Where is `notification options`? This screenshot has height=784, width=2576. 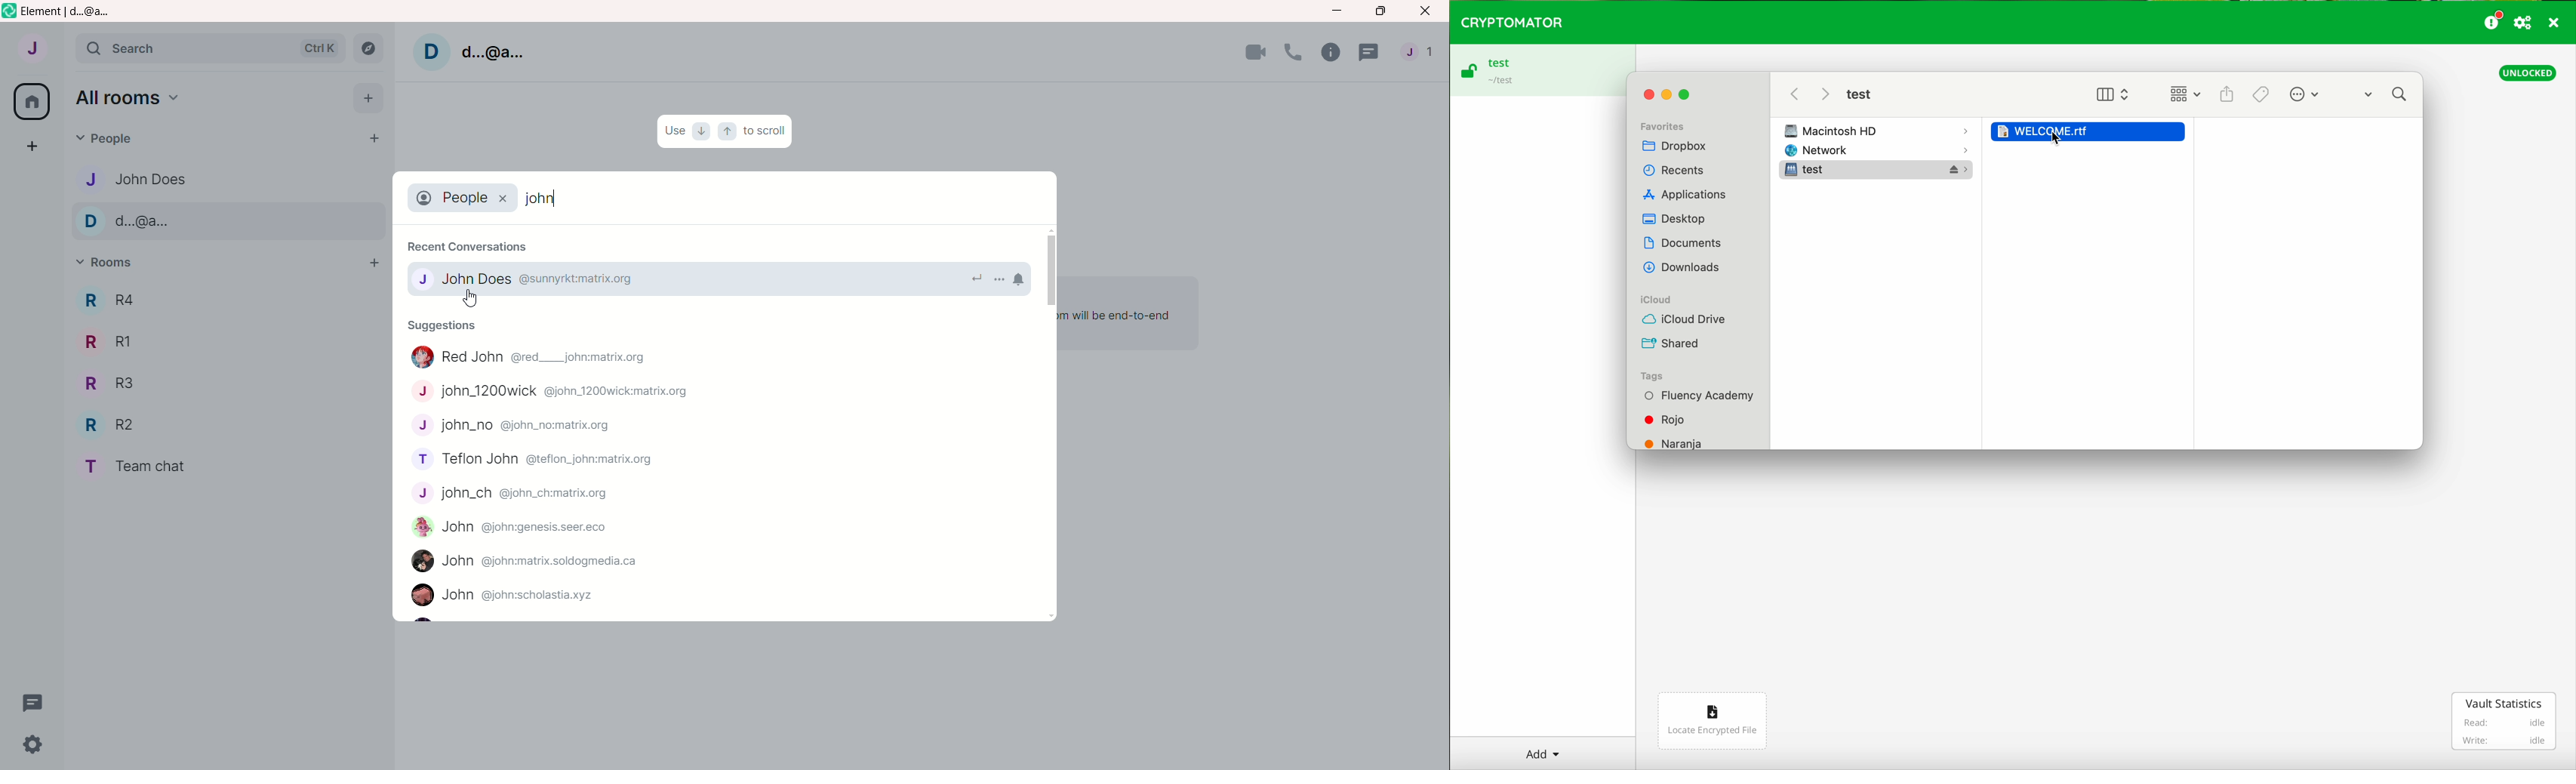 notification options is located at coordinates (1024, 279).